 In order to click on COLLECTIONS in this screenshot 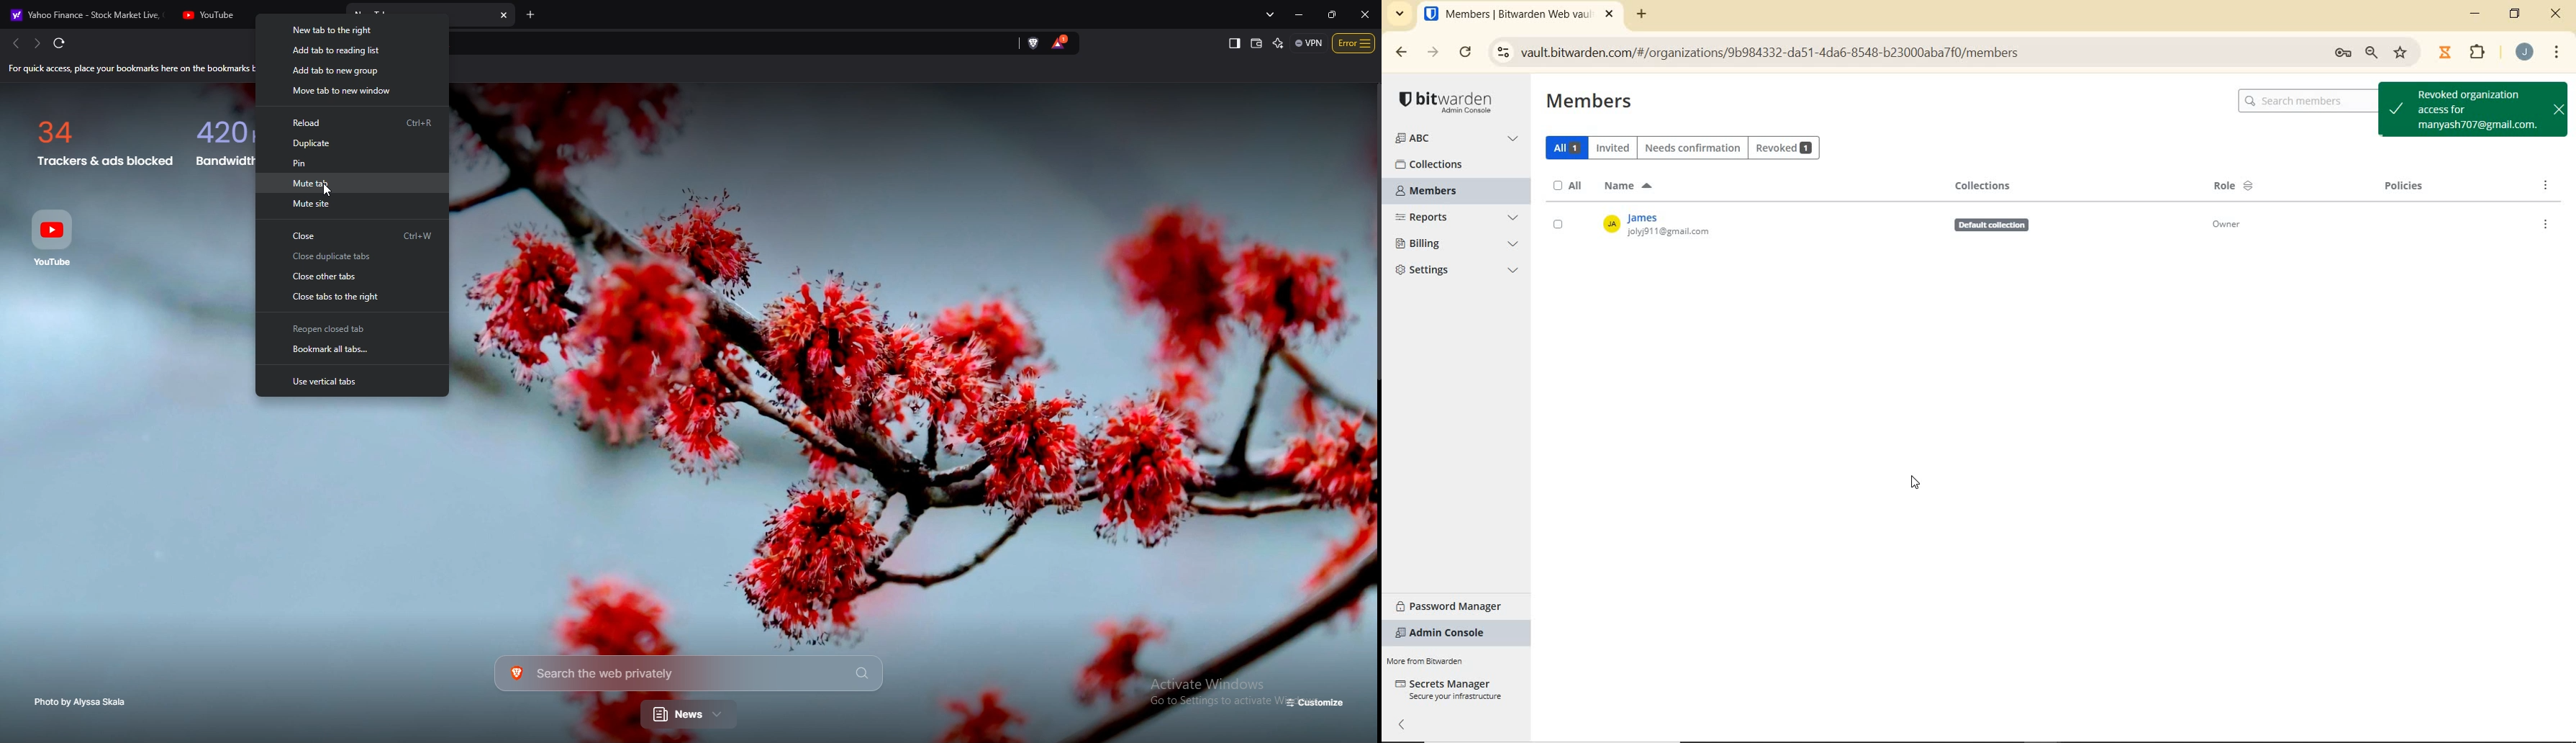, I will do `click(1978, 185)`.